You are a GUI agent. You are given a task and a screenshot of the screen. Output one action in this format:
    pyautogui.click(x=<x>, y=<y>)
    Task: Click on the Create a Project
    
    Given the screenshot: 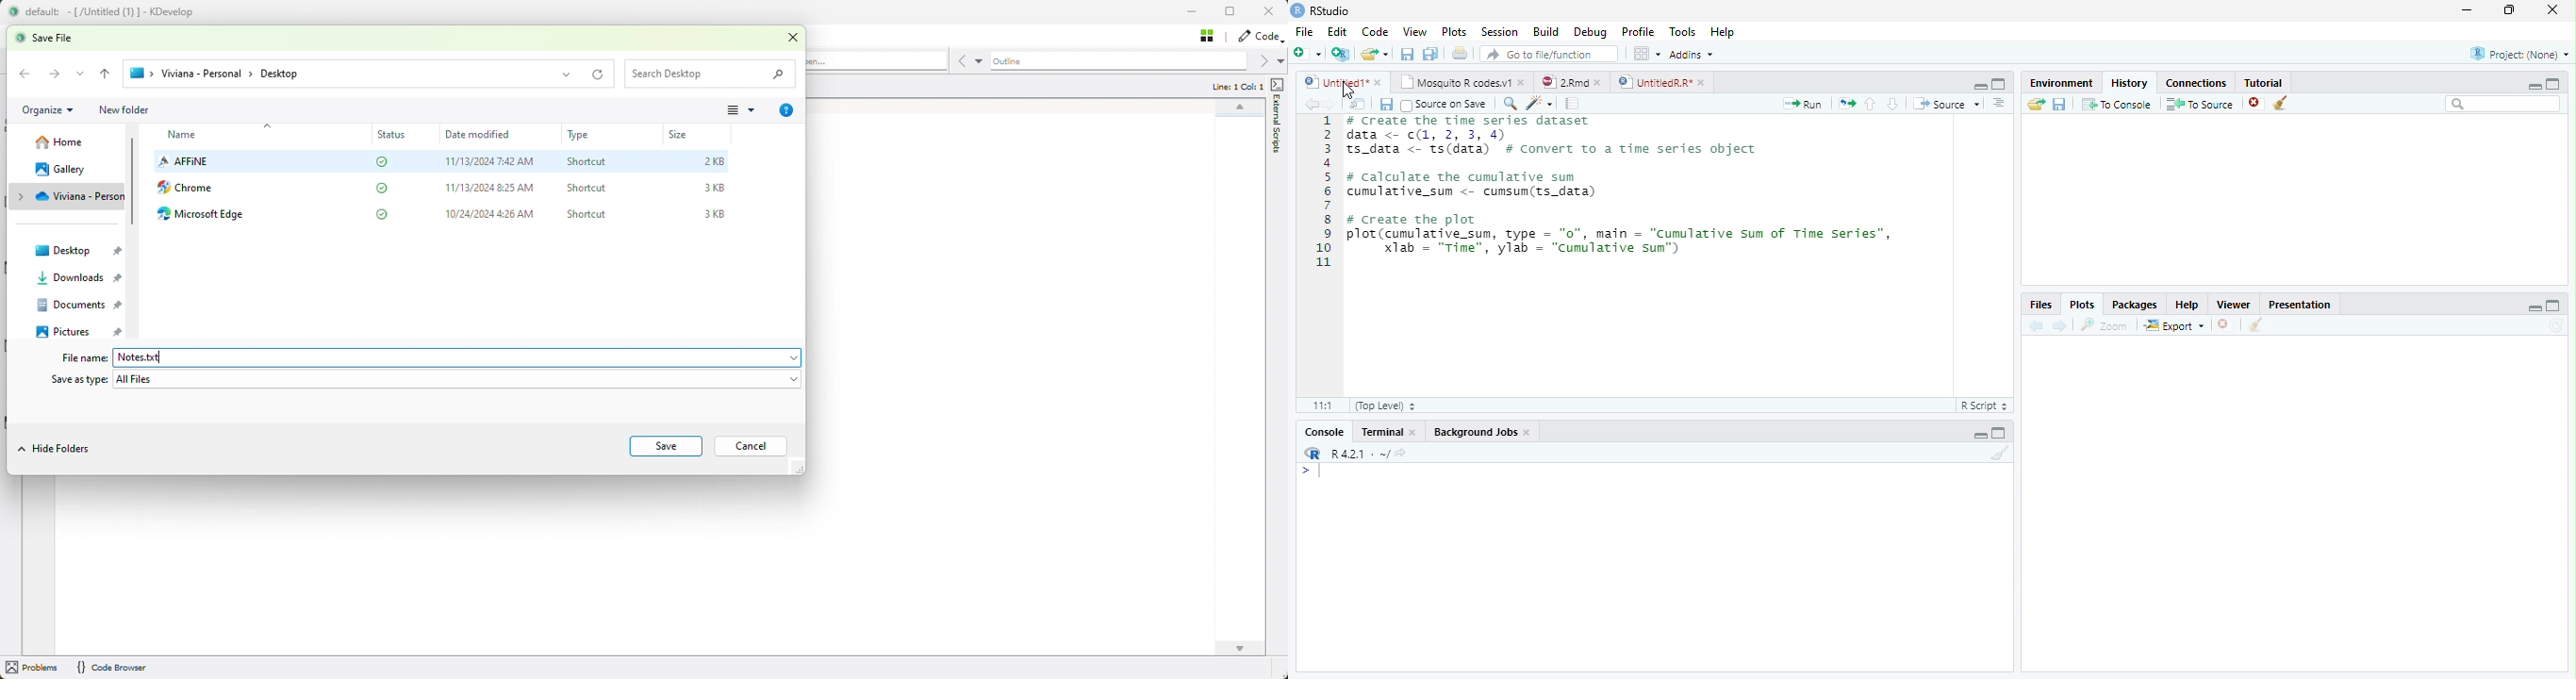 What is the action you would take?
    pyautogui.click(x=1341, y=55)
    